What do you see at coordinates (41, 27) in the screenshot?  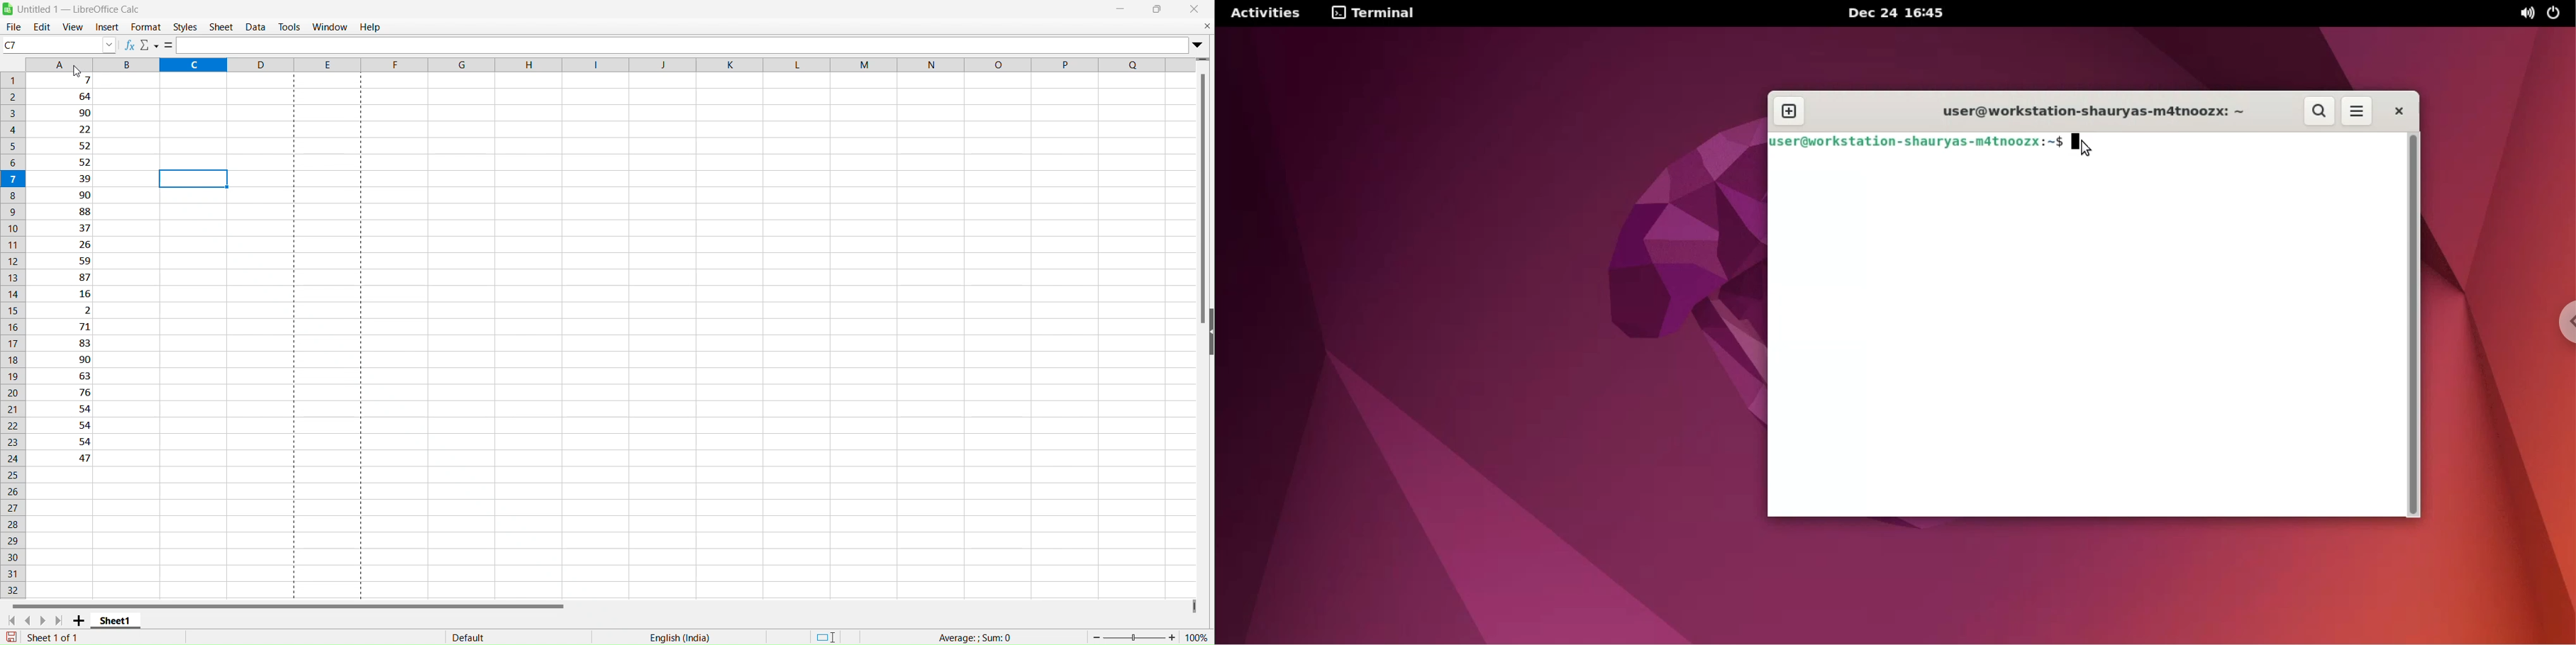 I see `Edit` at bounding box center [41, 27].